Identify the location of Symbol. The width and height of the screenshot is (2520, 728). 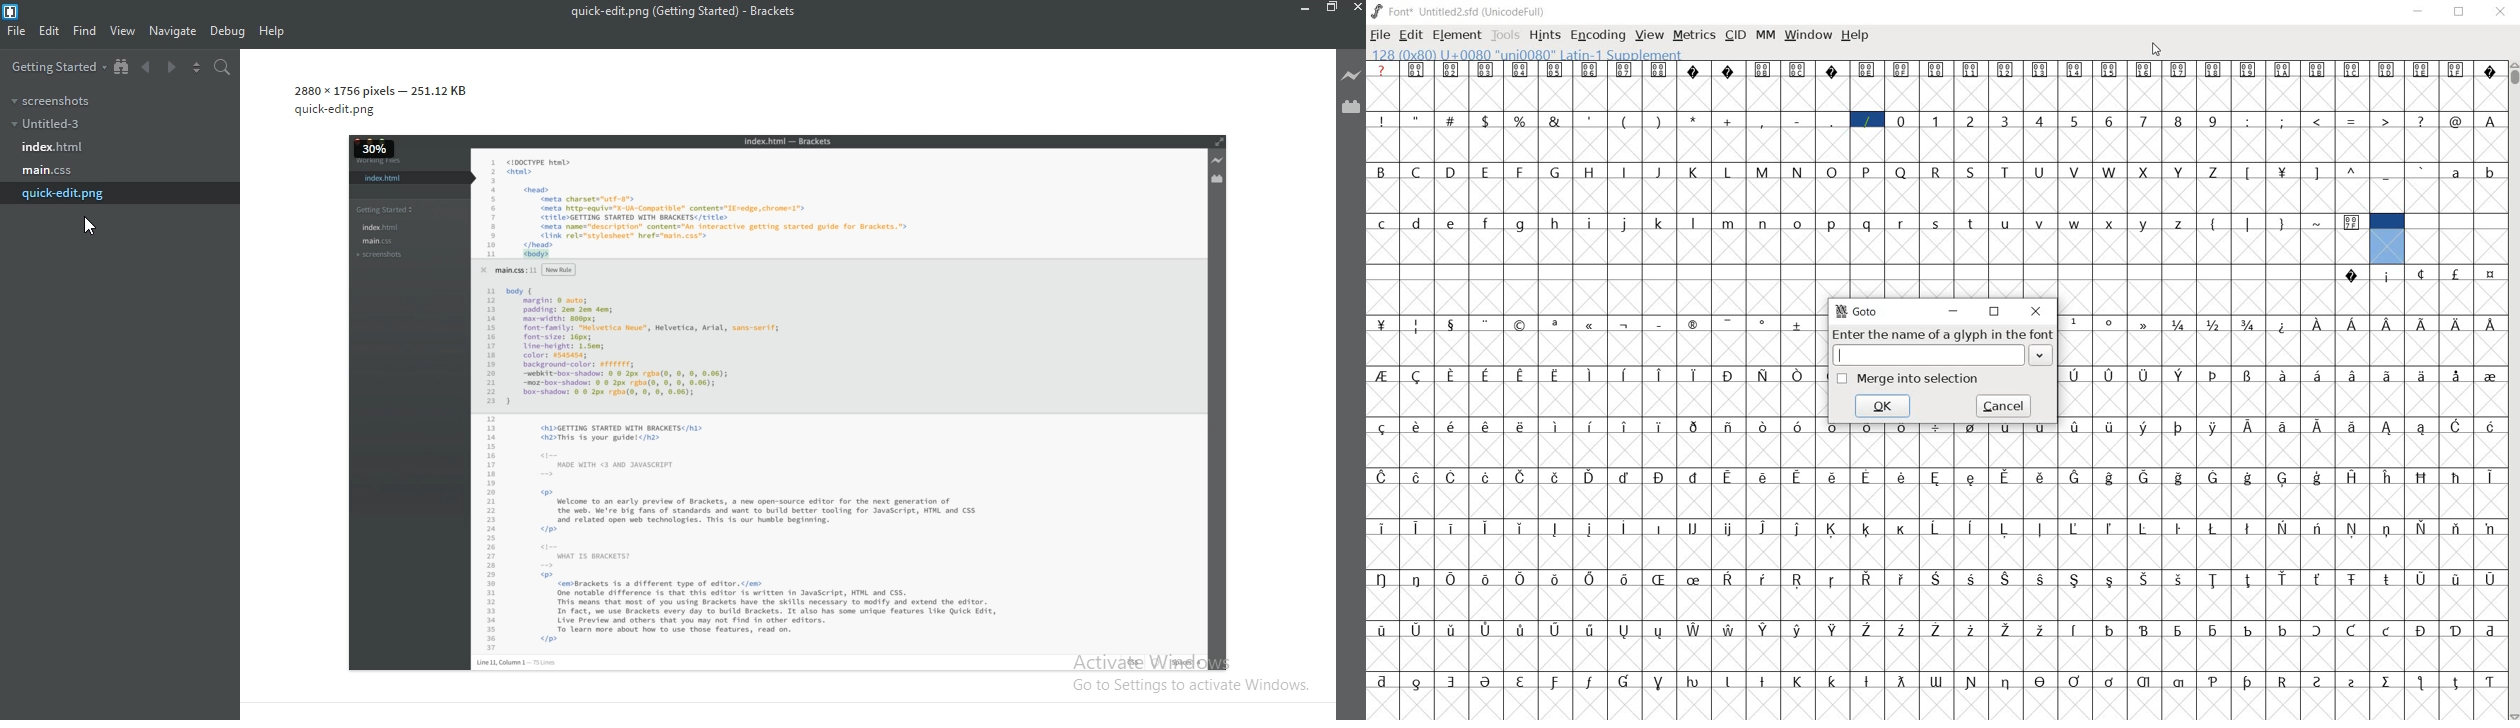
(1938, 579).